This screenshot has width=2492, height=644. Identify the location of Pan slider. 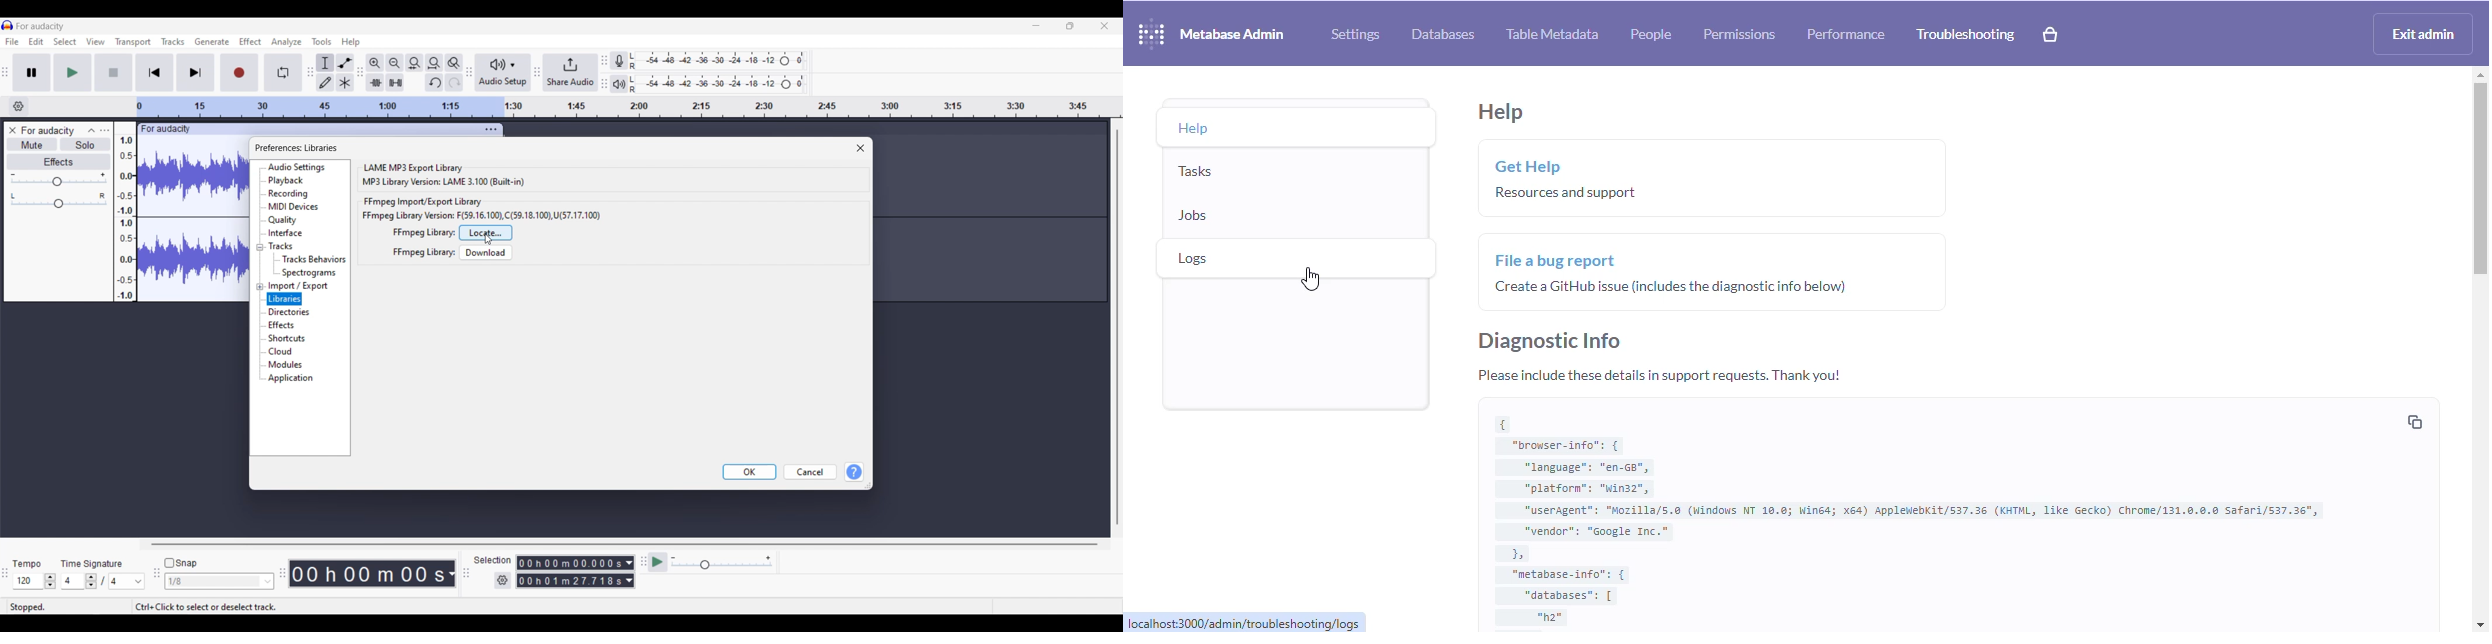
(59, 200).